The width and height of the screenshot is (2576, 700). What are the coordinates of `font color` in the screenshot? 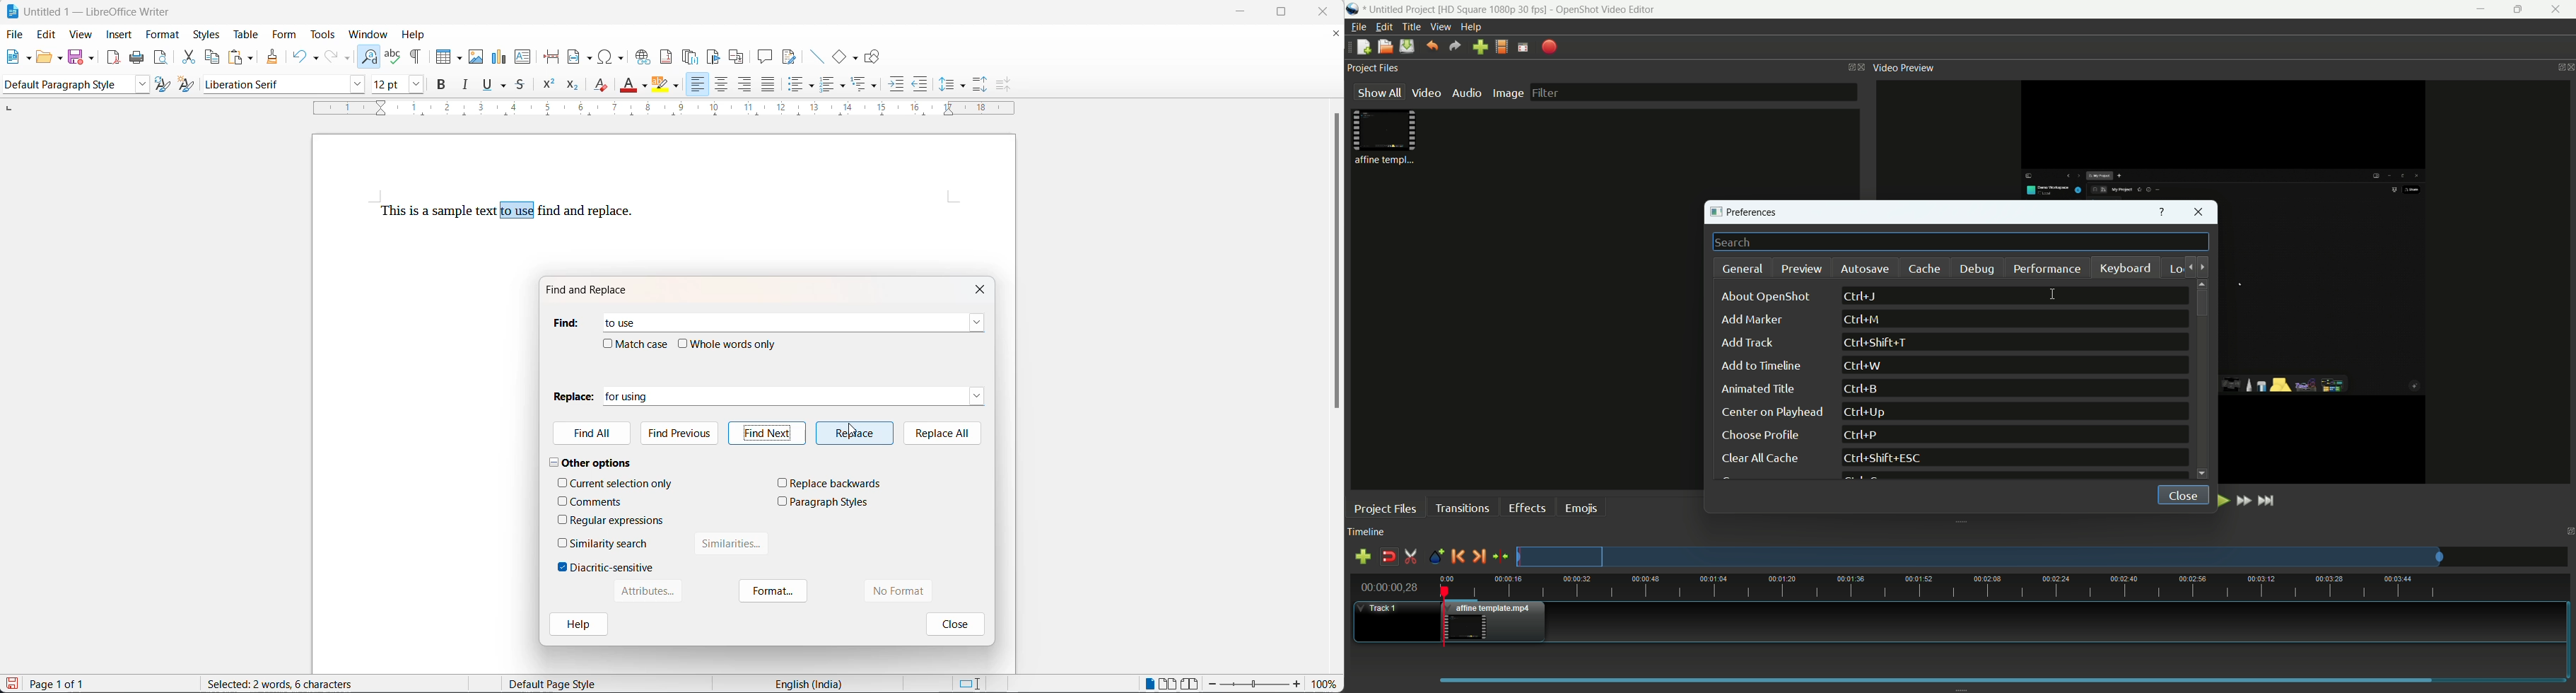 It's located at (629, 84).